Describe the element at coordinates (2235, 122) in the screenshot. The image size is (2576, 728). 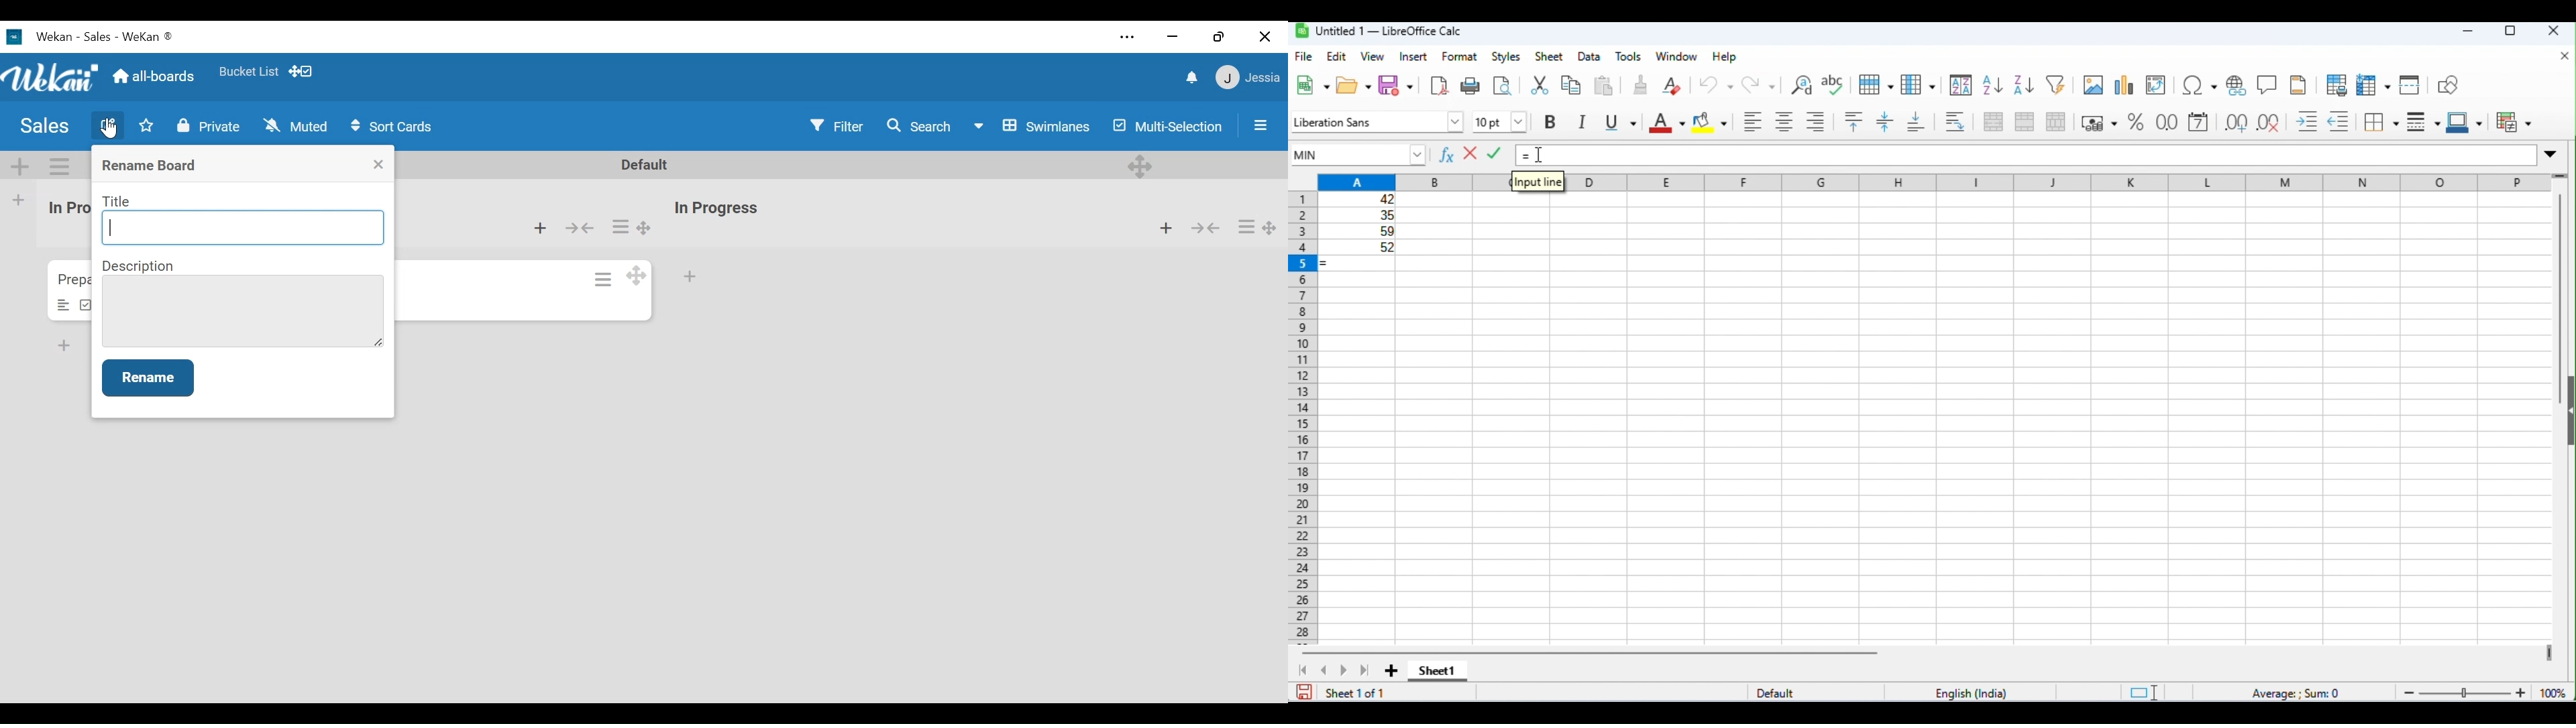
I see `add decimal place` at that location.